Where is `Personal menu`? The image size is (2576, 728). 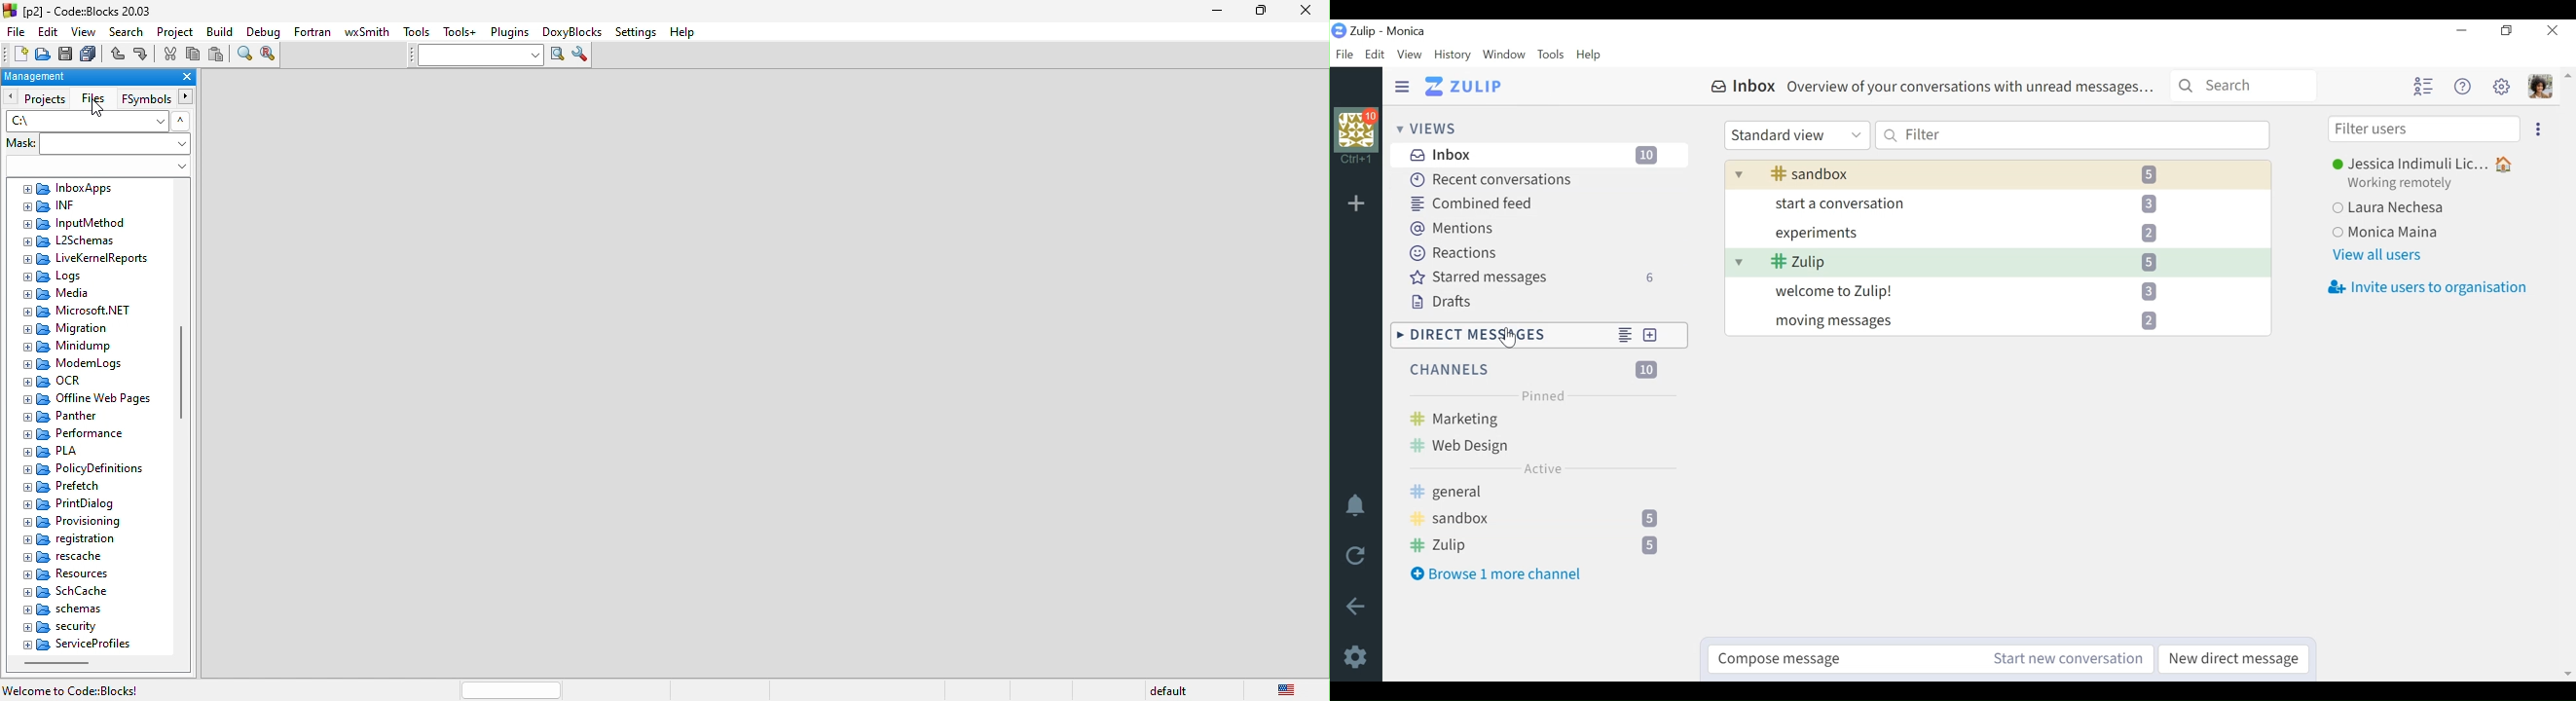
Personal menu is located at coordinates (2539, 86).